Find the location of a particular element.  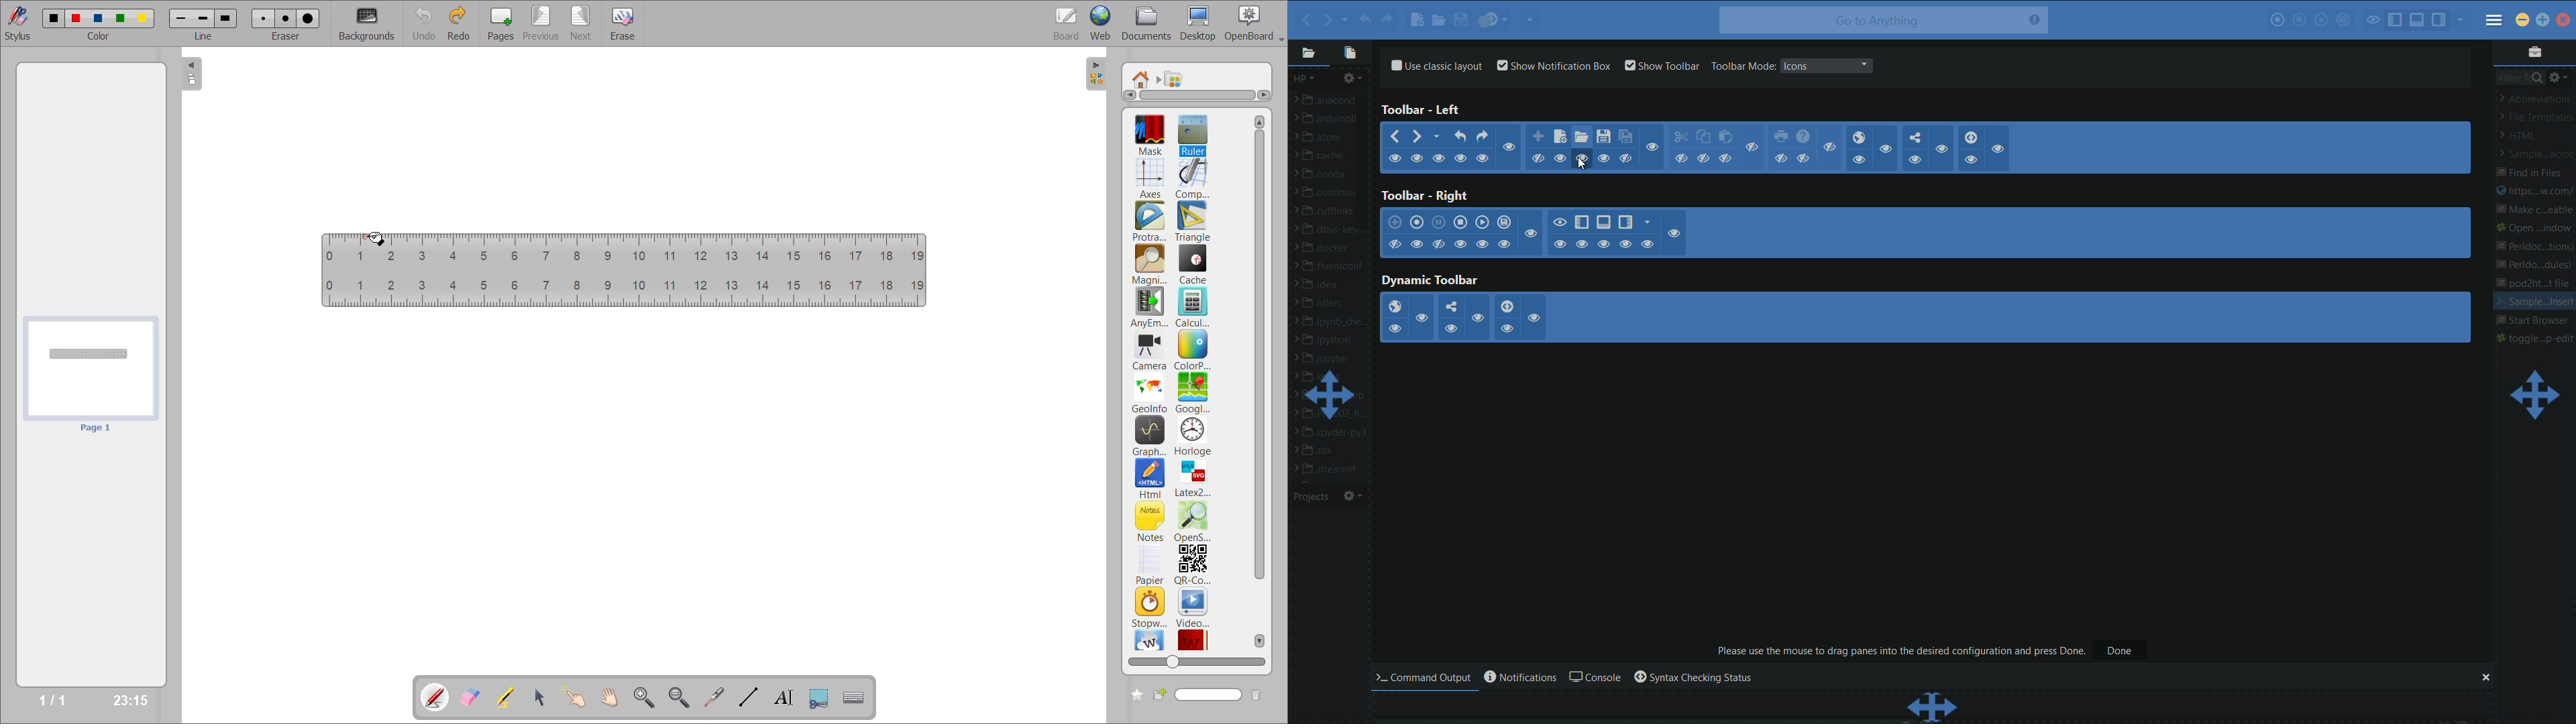

change layout is located at coordinates (1933, 707).